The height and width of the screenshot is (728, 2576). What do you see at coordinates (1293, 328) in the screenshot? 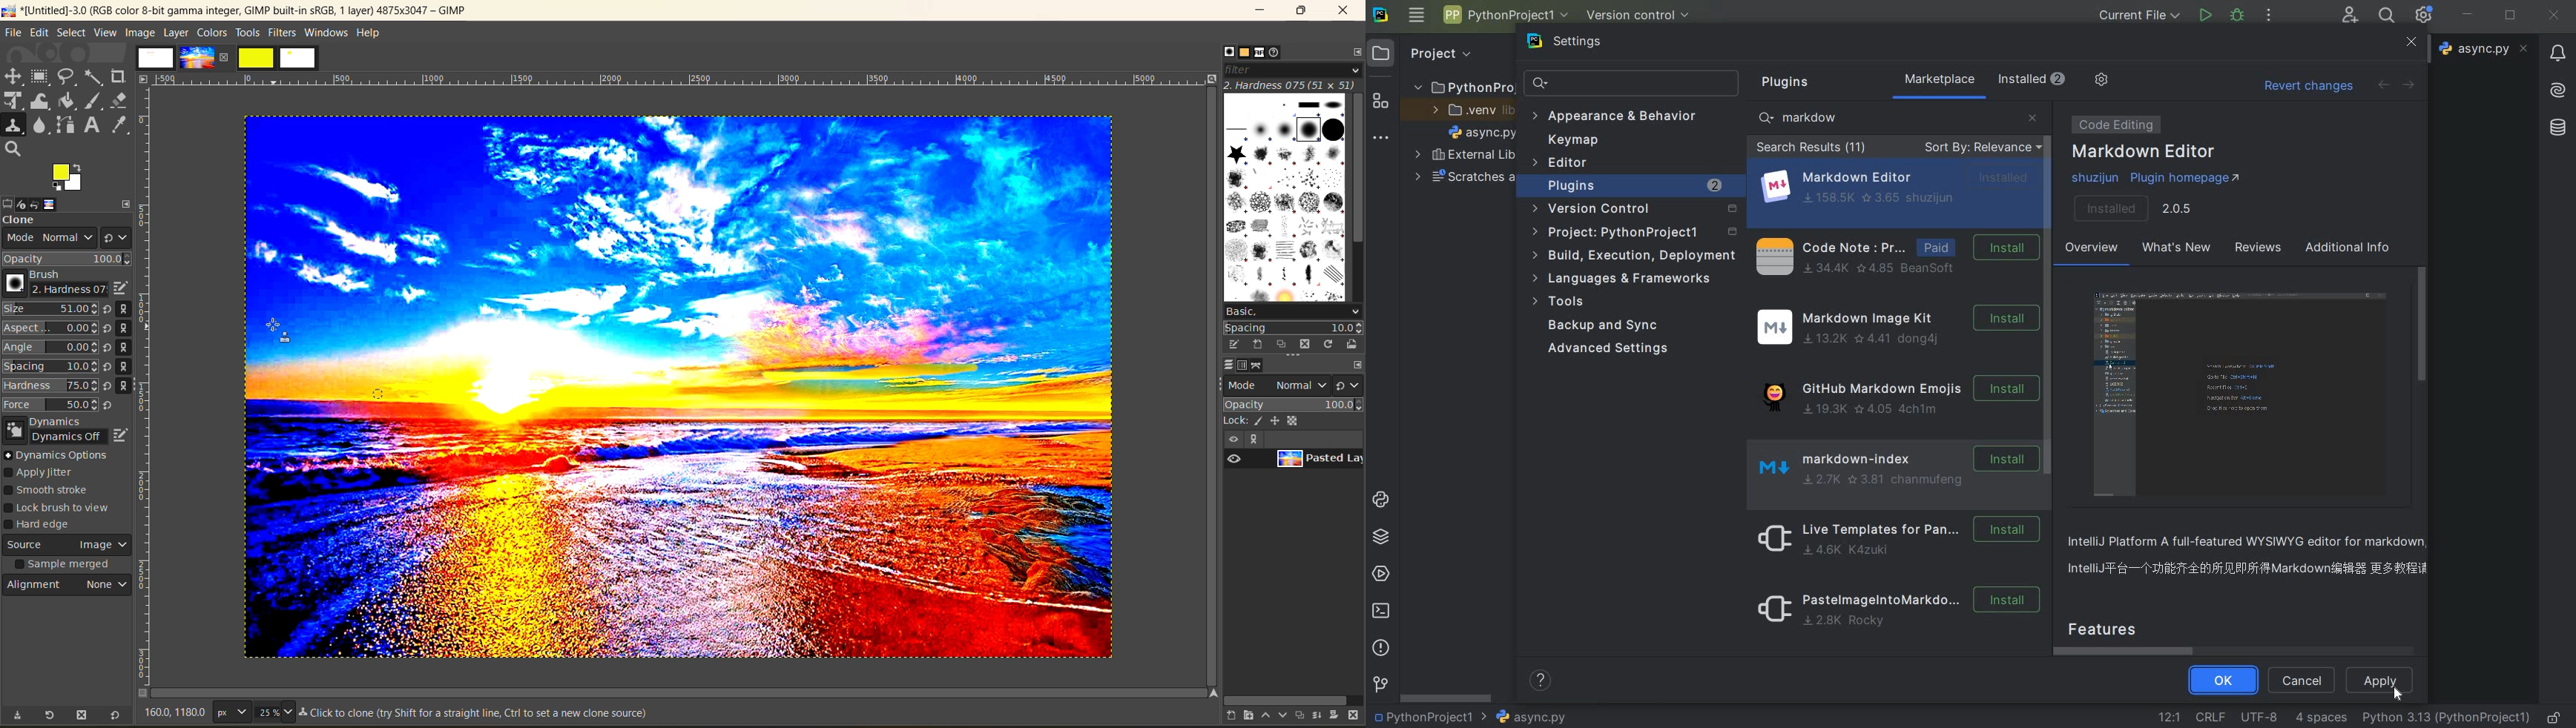
I see `spacing` at bounding box center [1293, 328].